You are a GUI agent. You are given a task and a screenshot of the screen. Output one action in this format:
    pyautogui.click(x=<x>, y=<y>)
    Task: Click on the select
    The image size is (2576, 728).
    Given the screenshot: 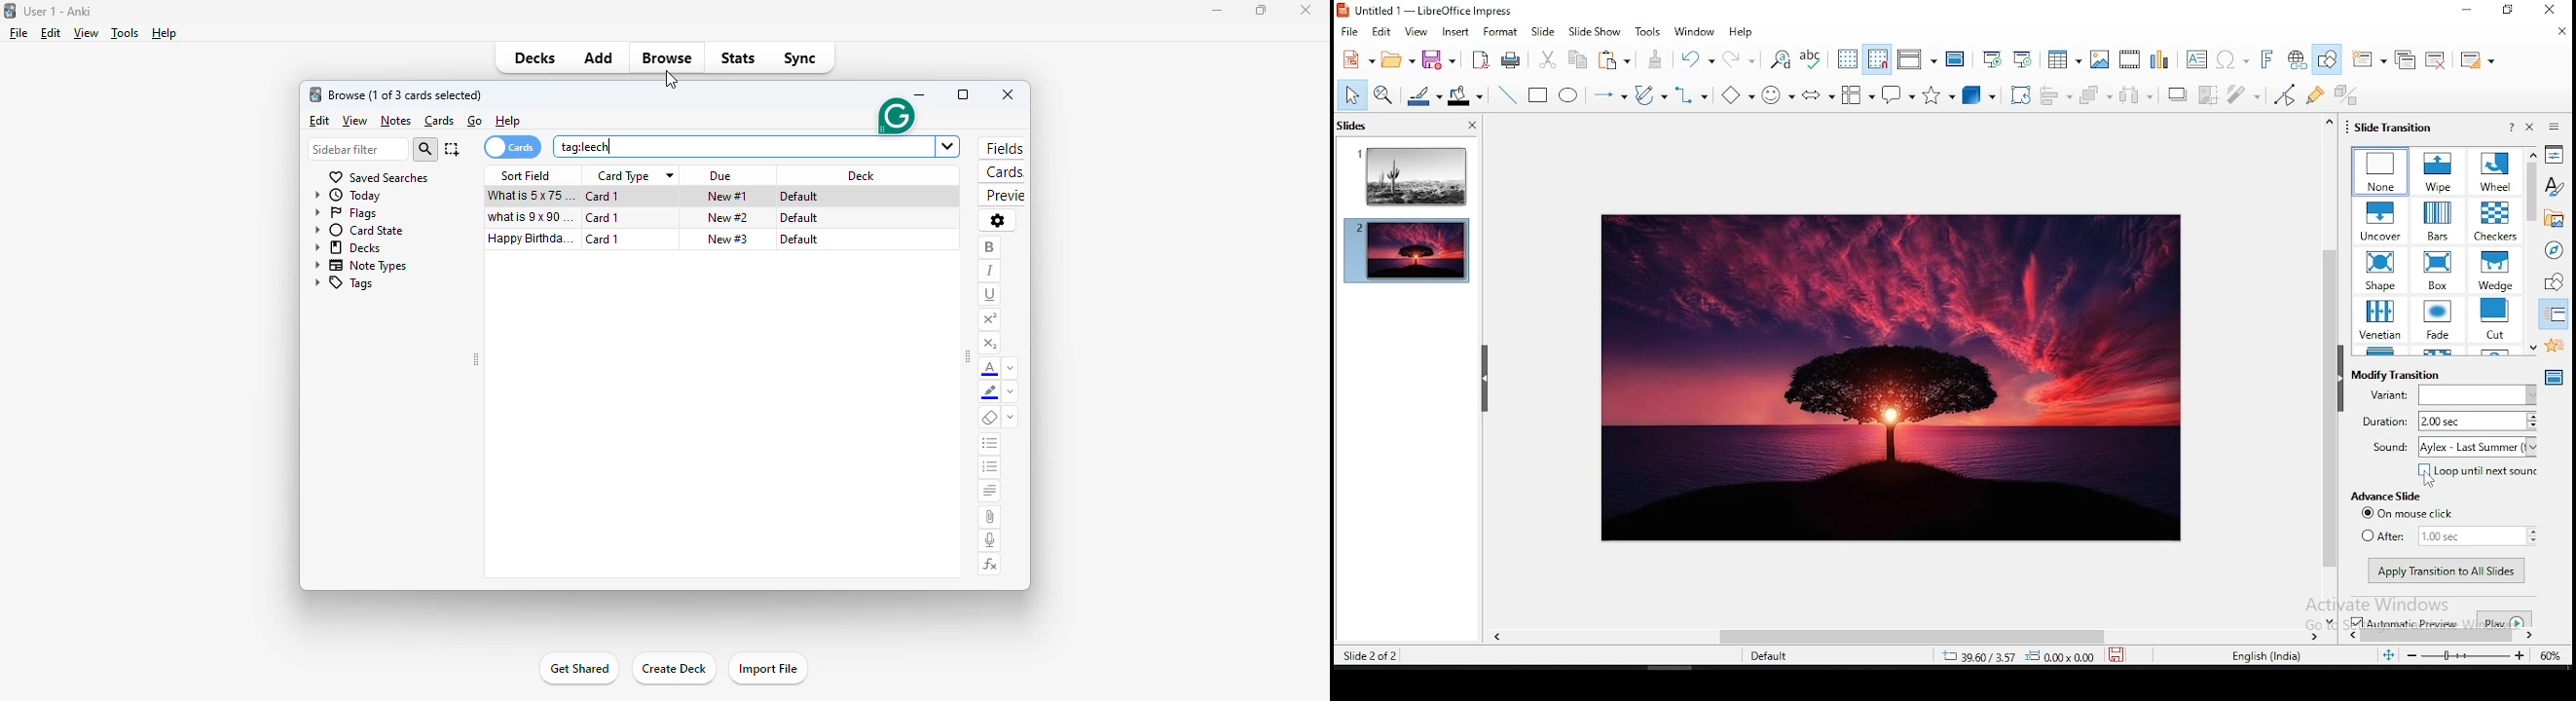 What is the action you would take?
    pyautogui.click(x=453, y=149)
    